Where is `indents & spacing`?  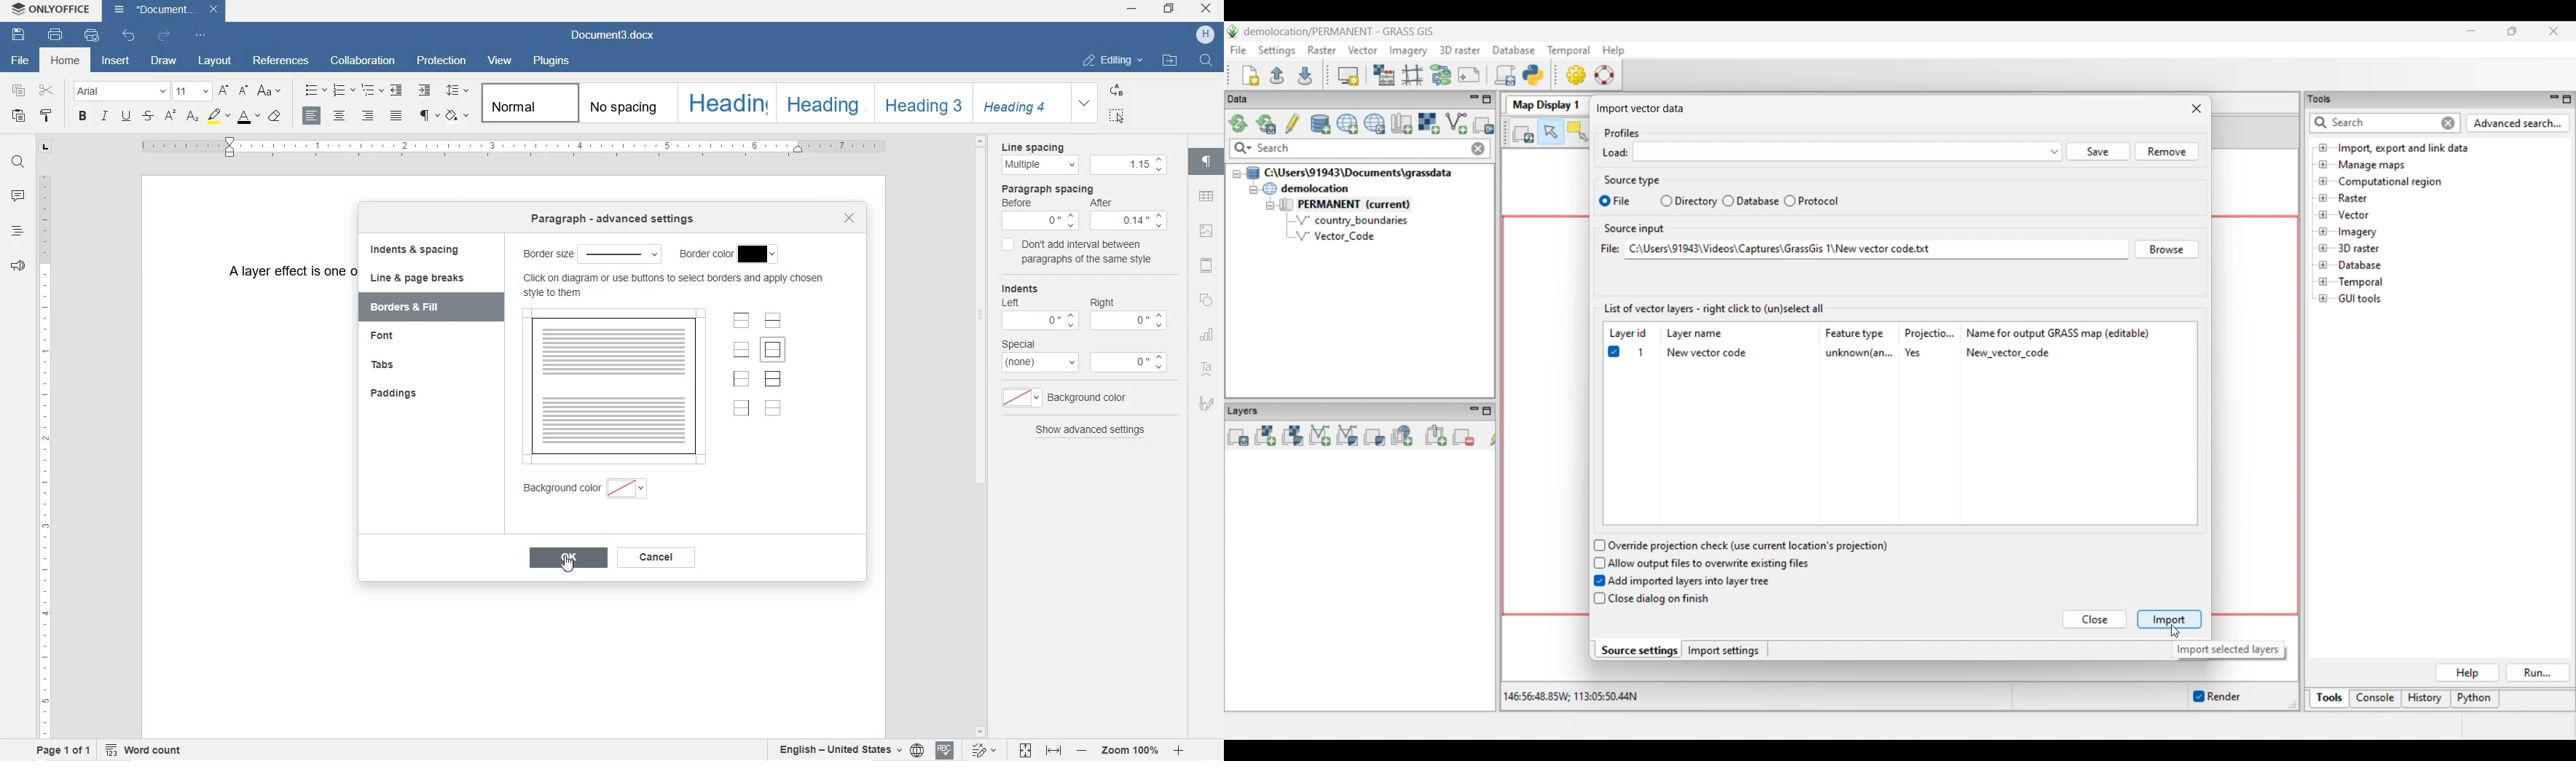
indents & spacing is located at coordinates (419, 249).